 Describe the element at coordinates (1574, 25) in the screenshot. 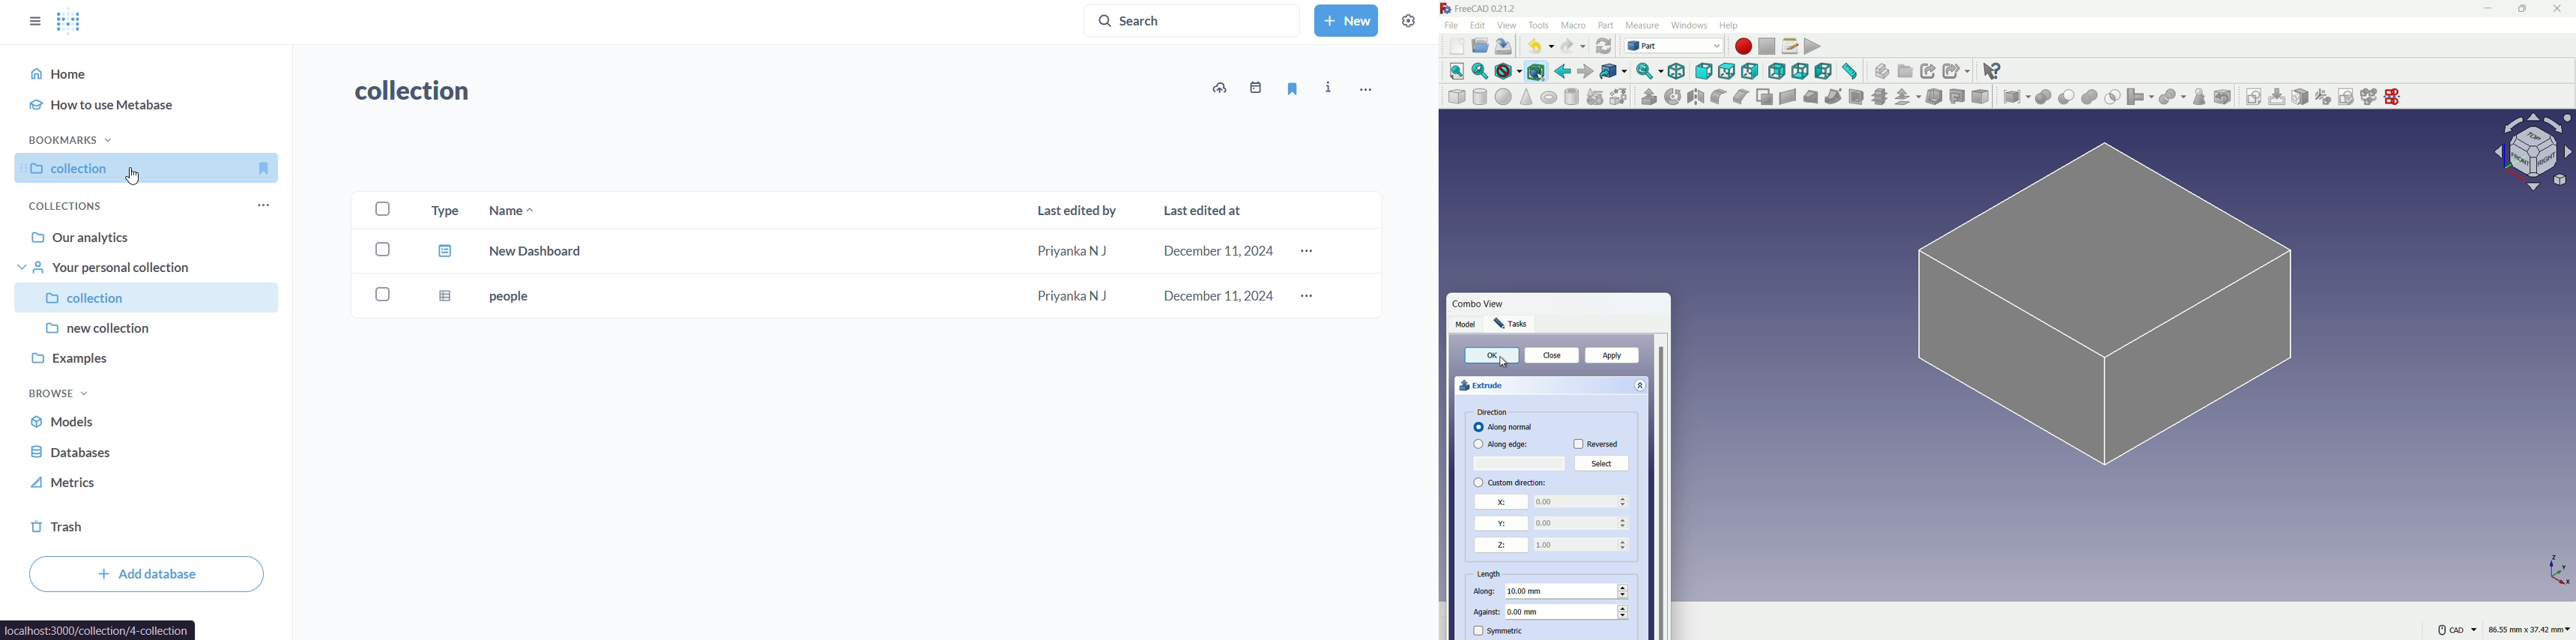

I see `macro` at that location.